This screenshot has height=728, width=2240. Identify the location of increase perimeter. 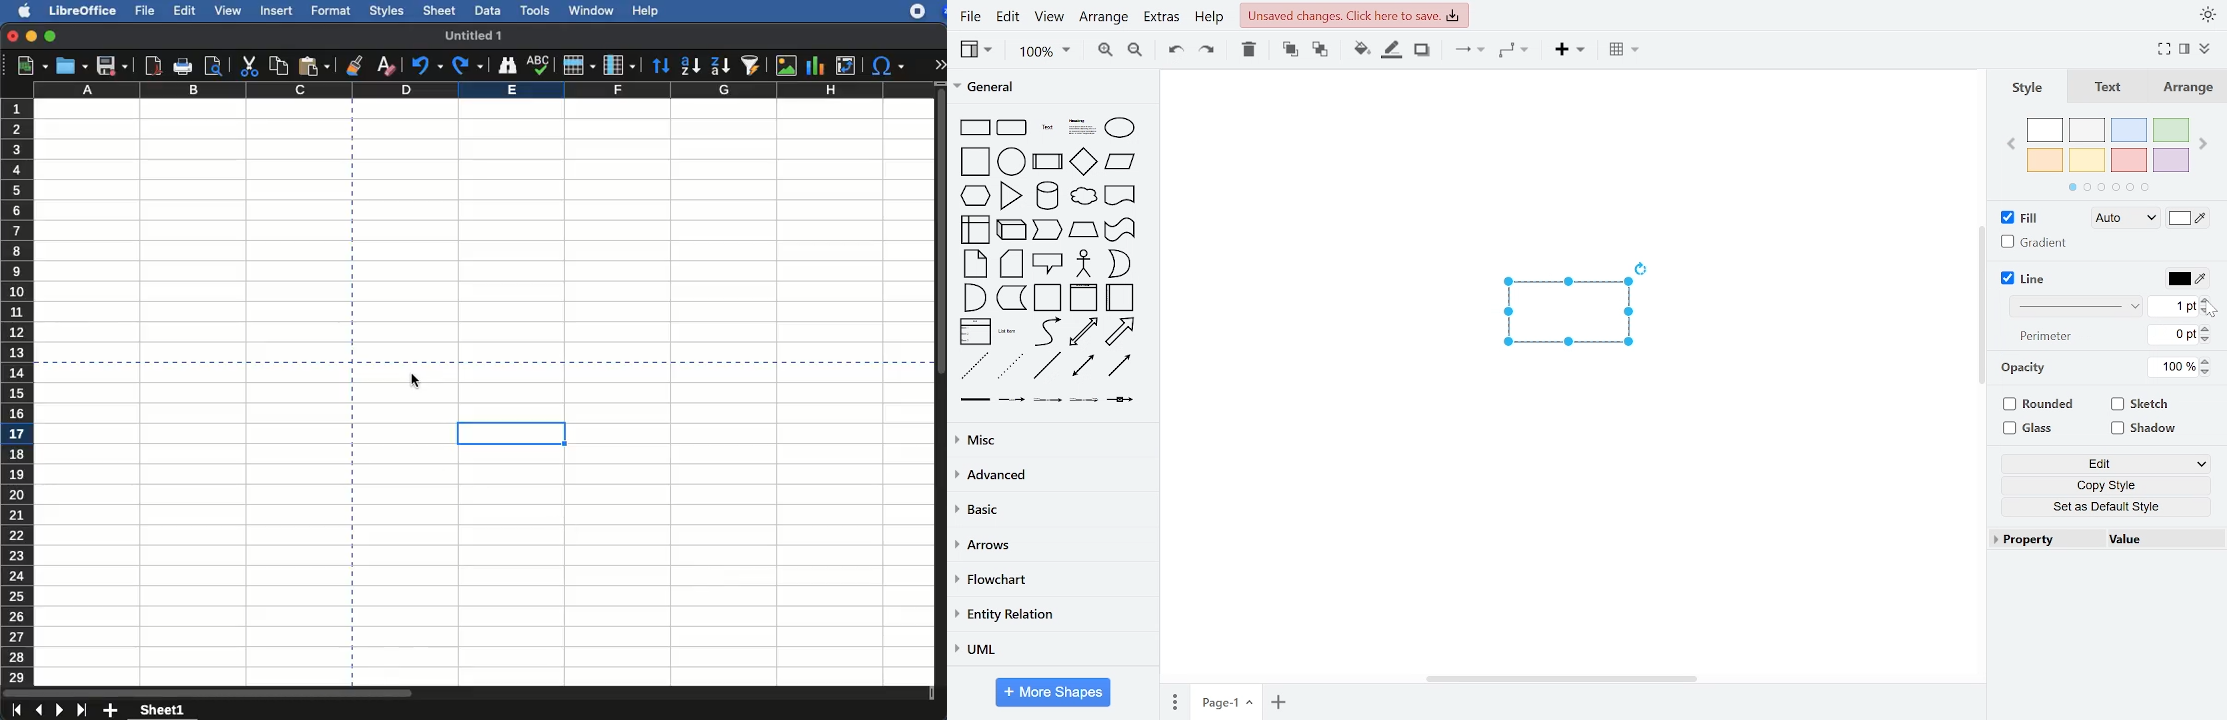
(2206, 328).